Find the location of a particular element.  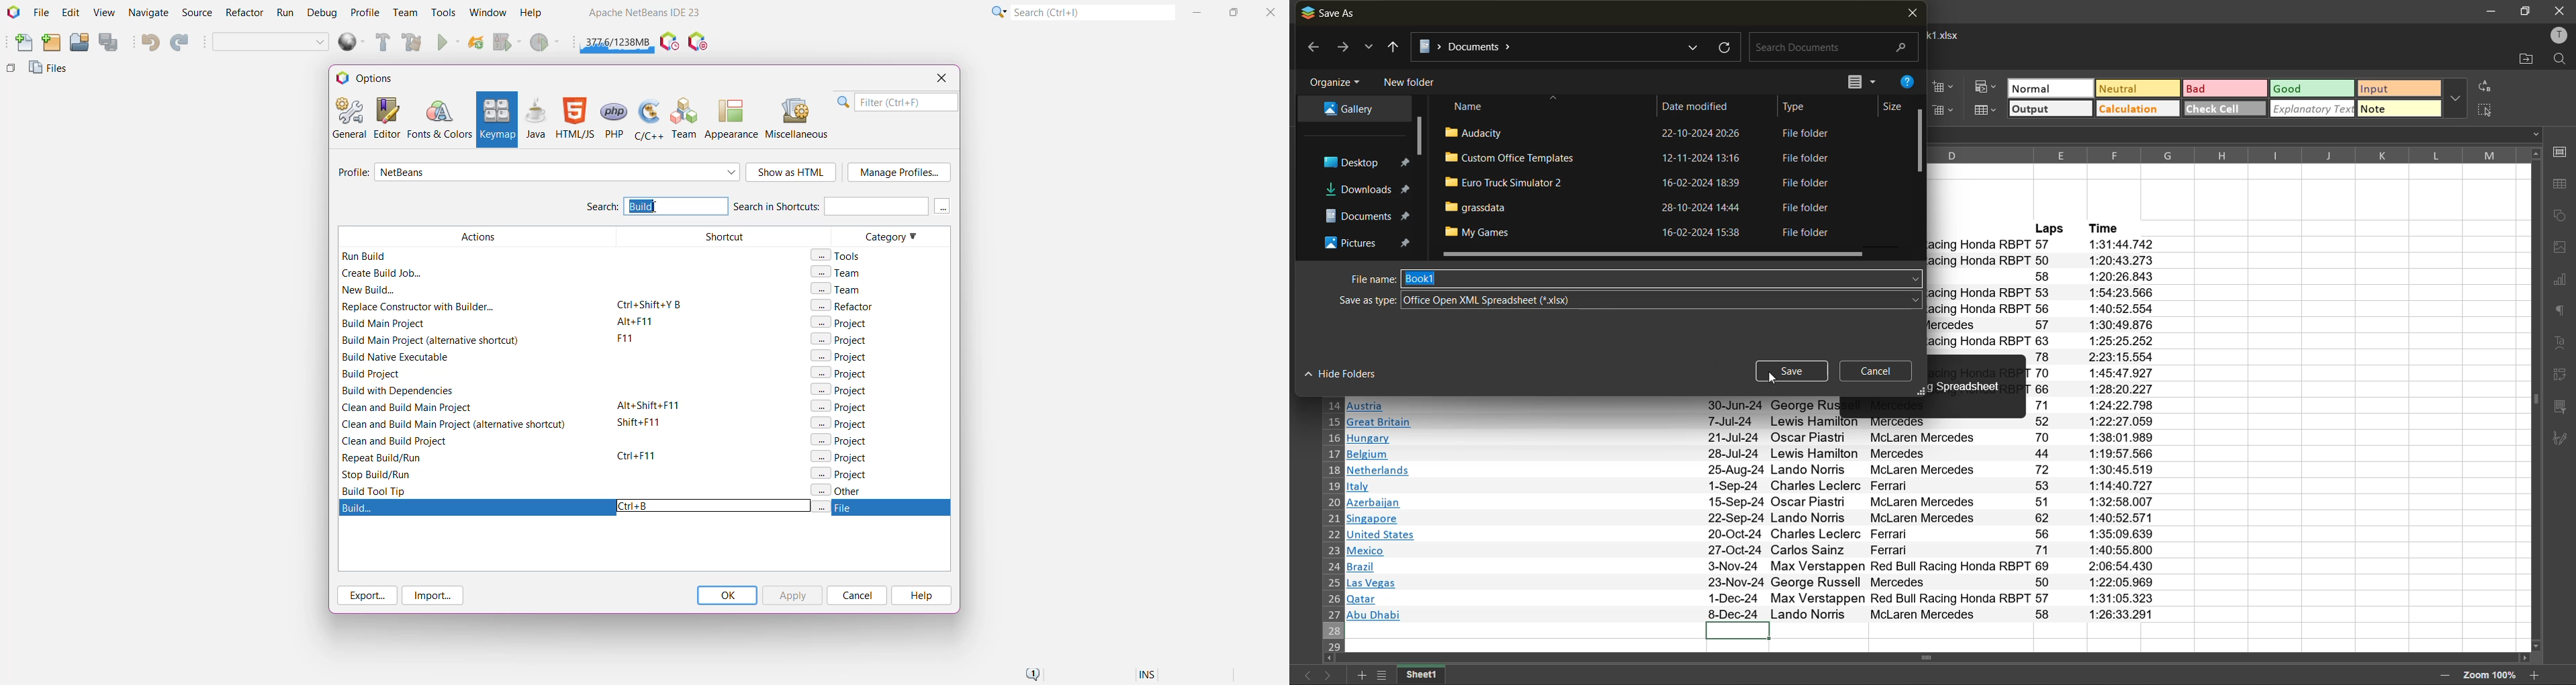

12-11-2024 13:16 is located at coordinates (1697, 158).